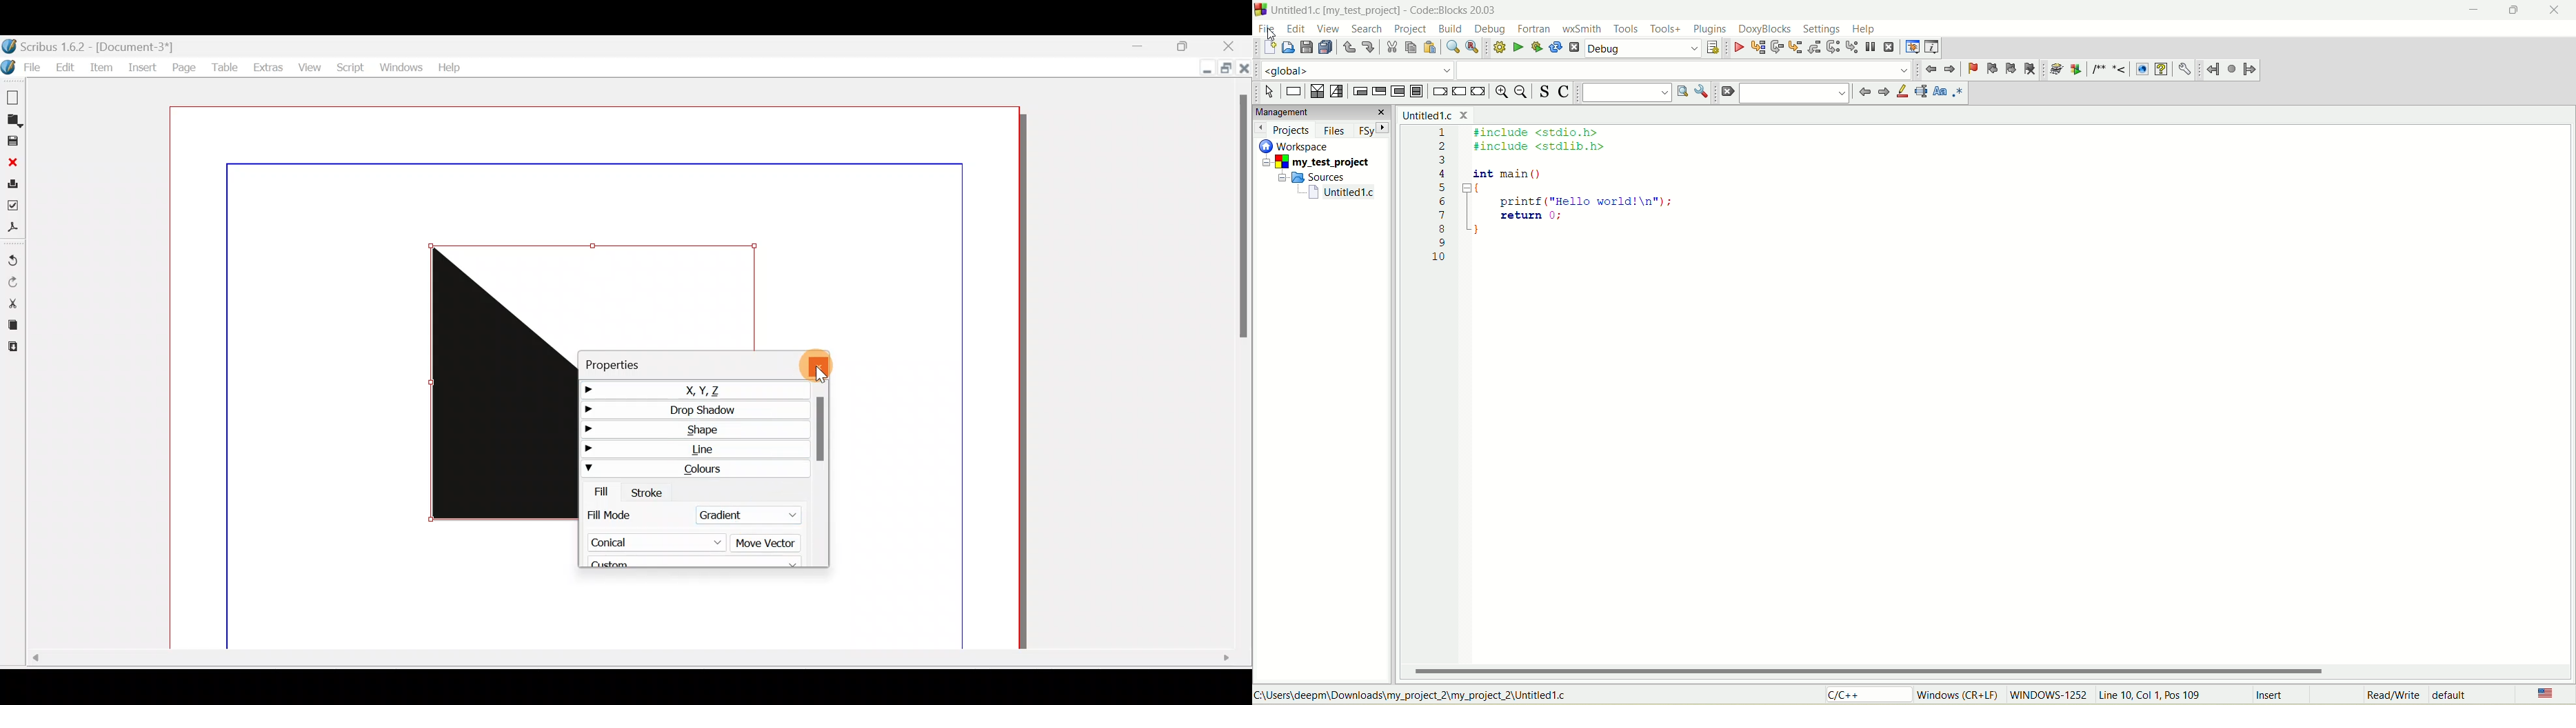 The width and height of the screenshot is (2576, 728). I want to click on Script, so click(349, 67).